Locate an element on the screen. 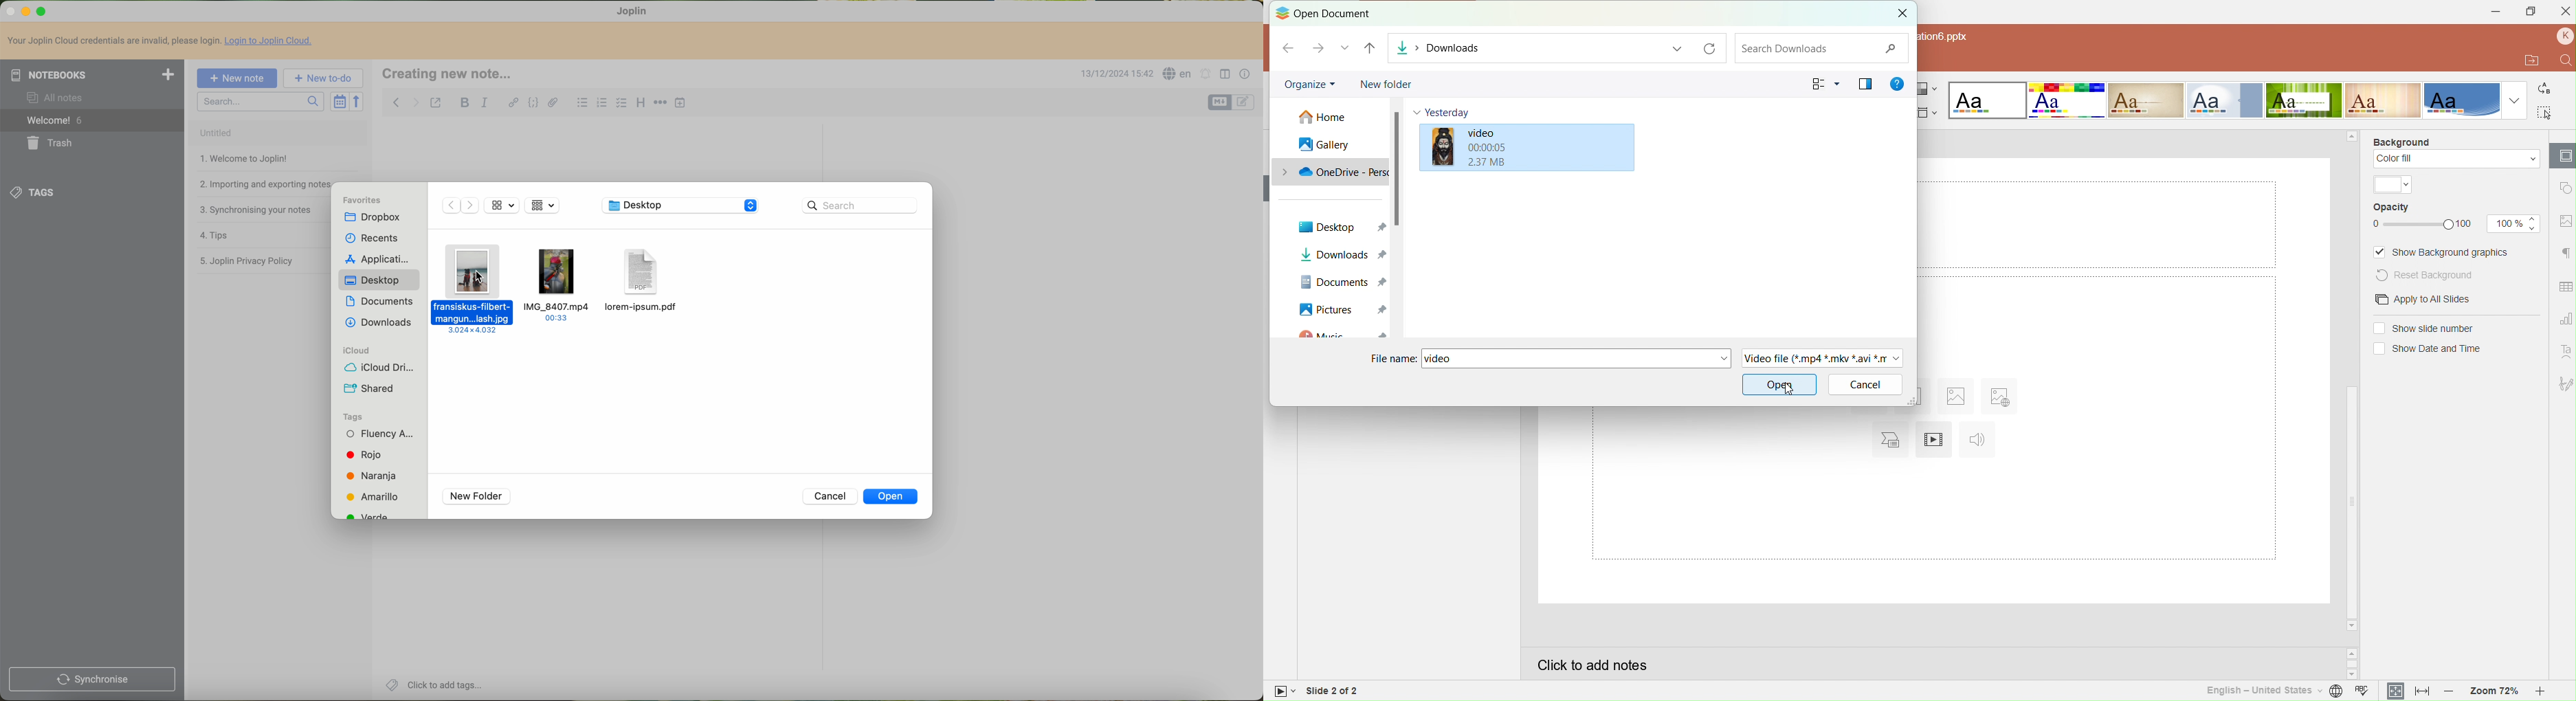 The image size is (2576, 728). Scroll buttons is located at coordinates (2351, 660).